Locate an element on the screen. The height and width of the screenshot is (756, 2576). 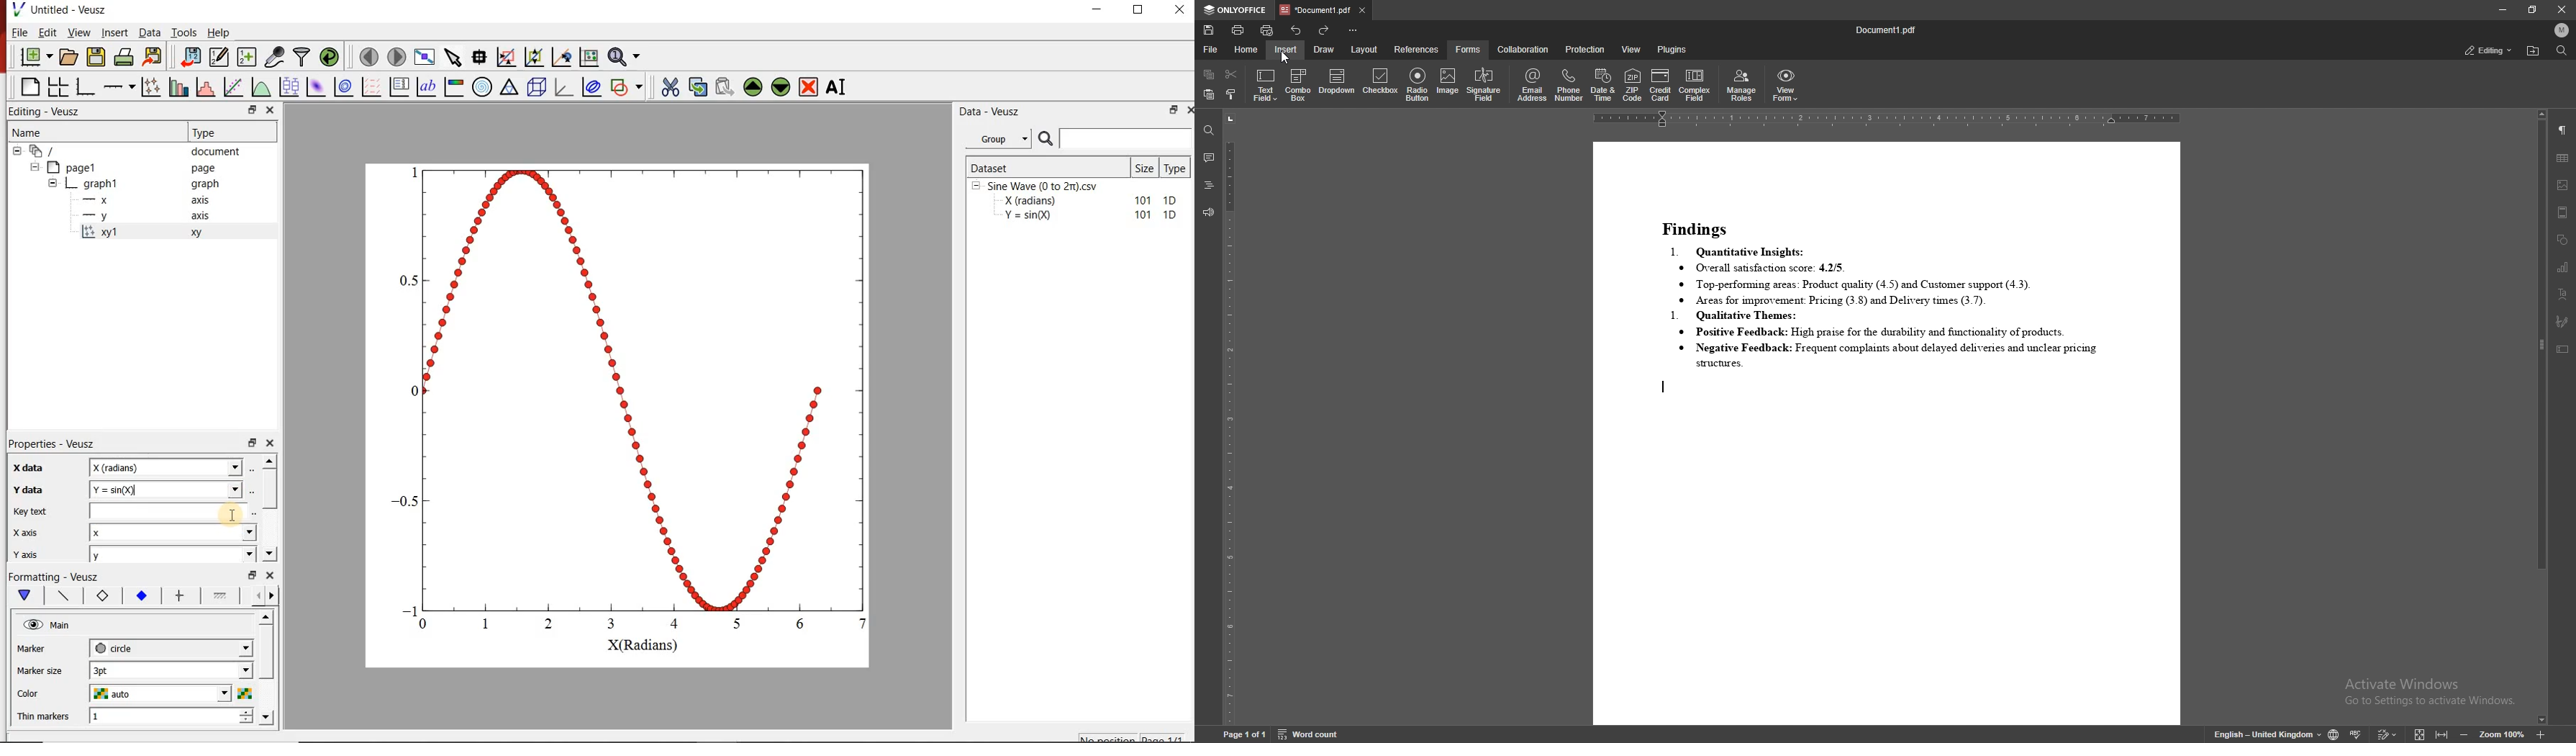
shapes is located at coordinates (2562, 240).